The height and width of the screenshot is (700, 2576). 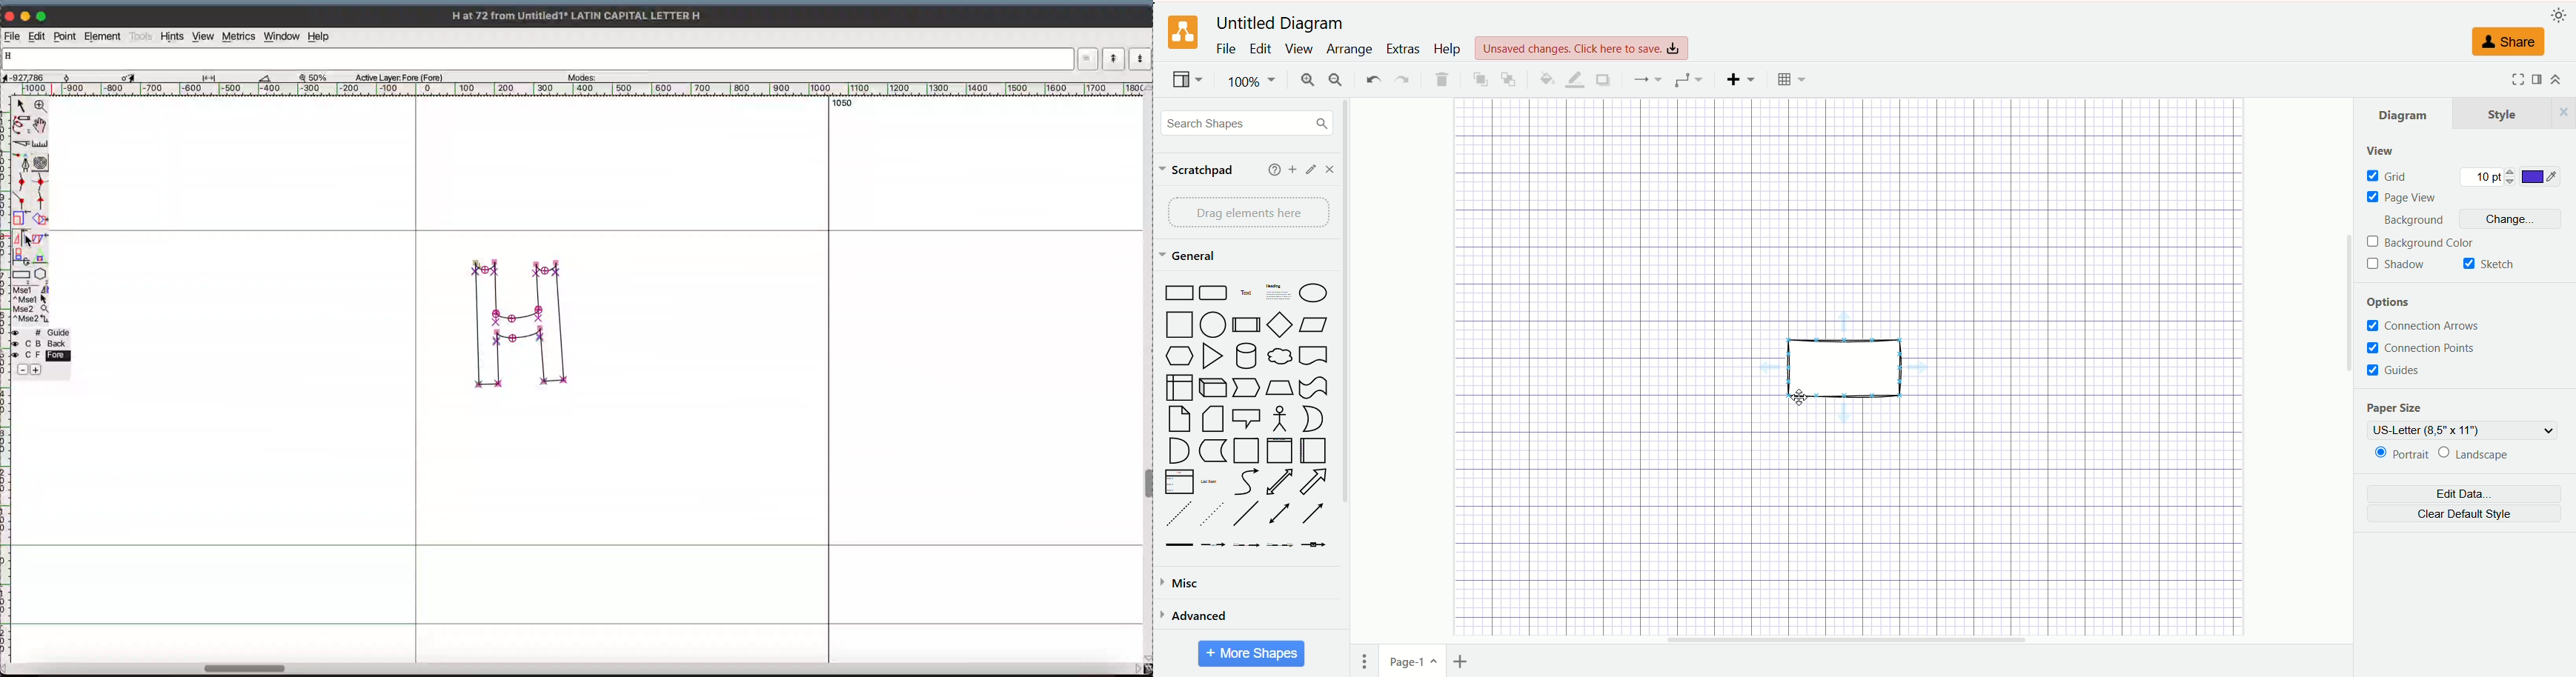 What do you see at coordinates (8, 522) in the screenshot?
I see `ruler` at bounding box center [8, 522].